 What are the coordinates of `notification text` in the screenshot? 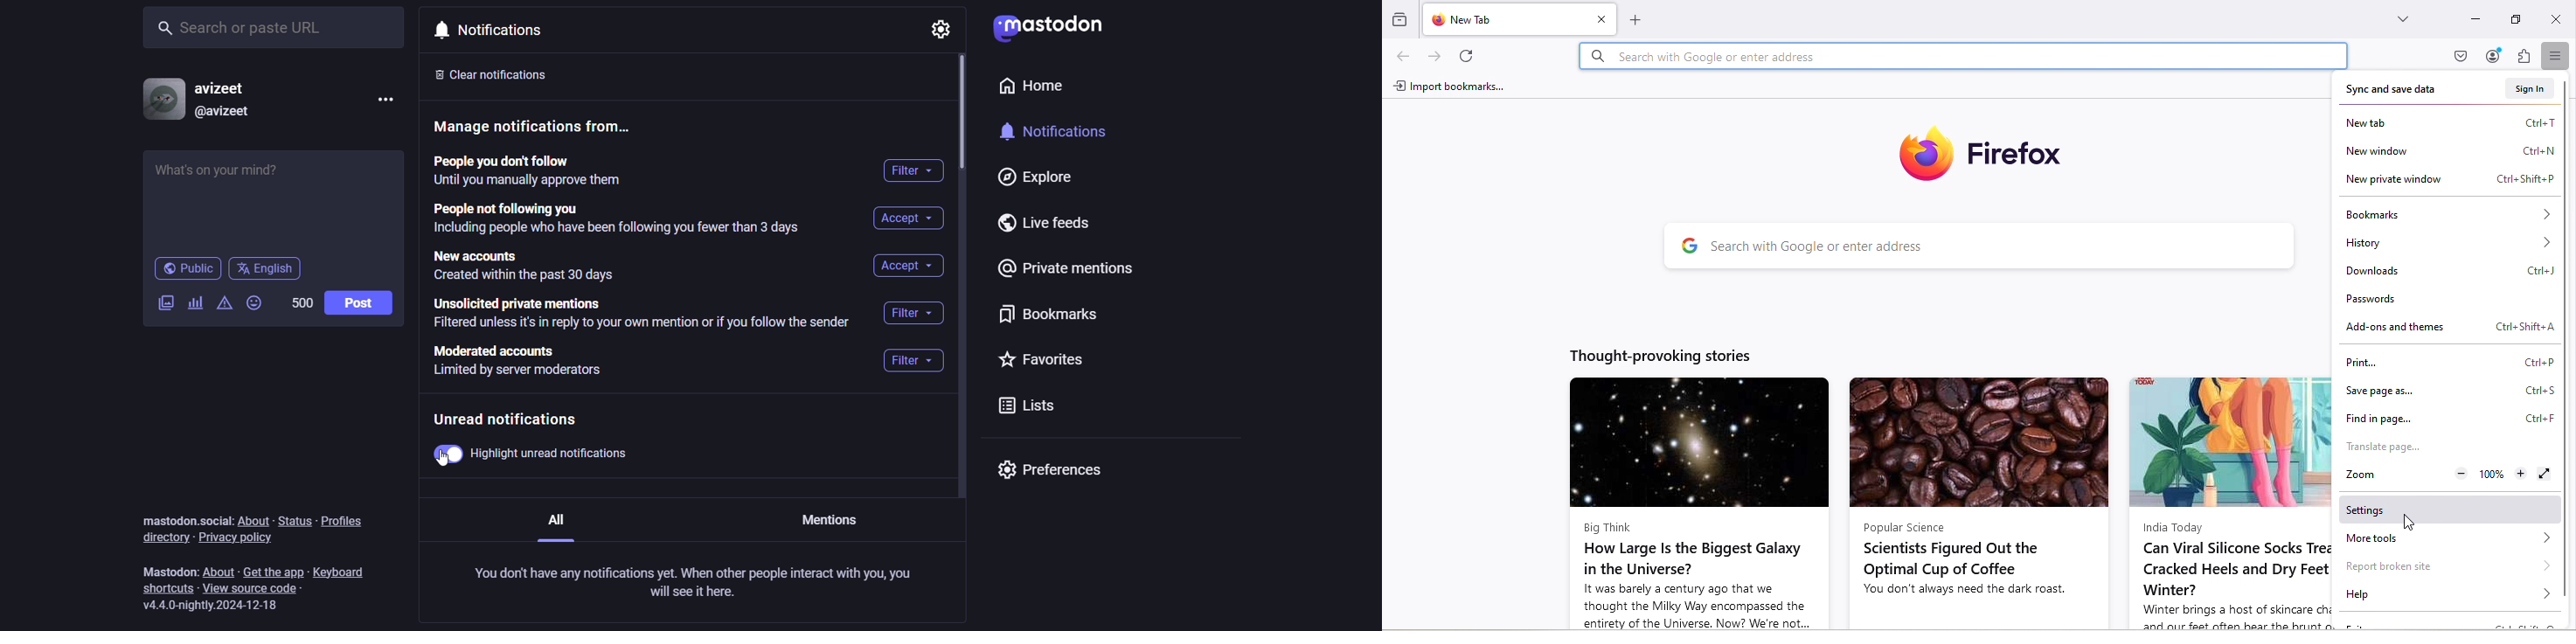 It's located at (697, 582).